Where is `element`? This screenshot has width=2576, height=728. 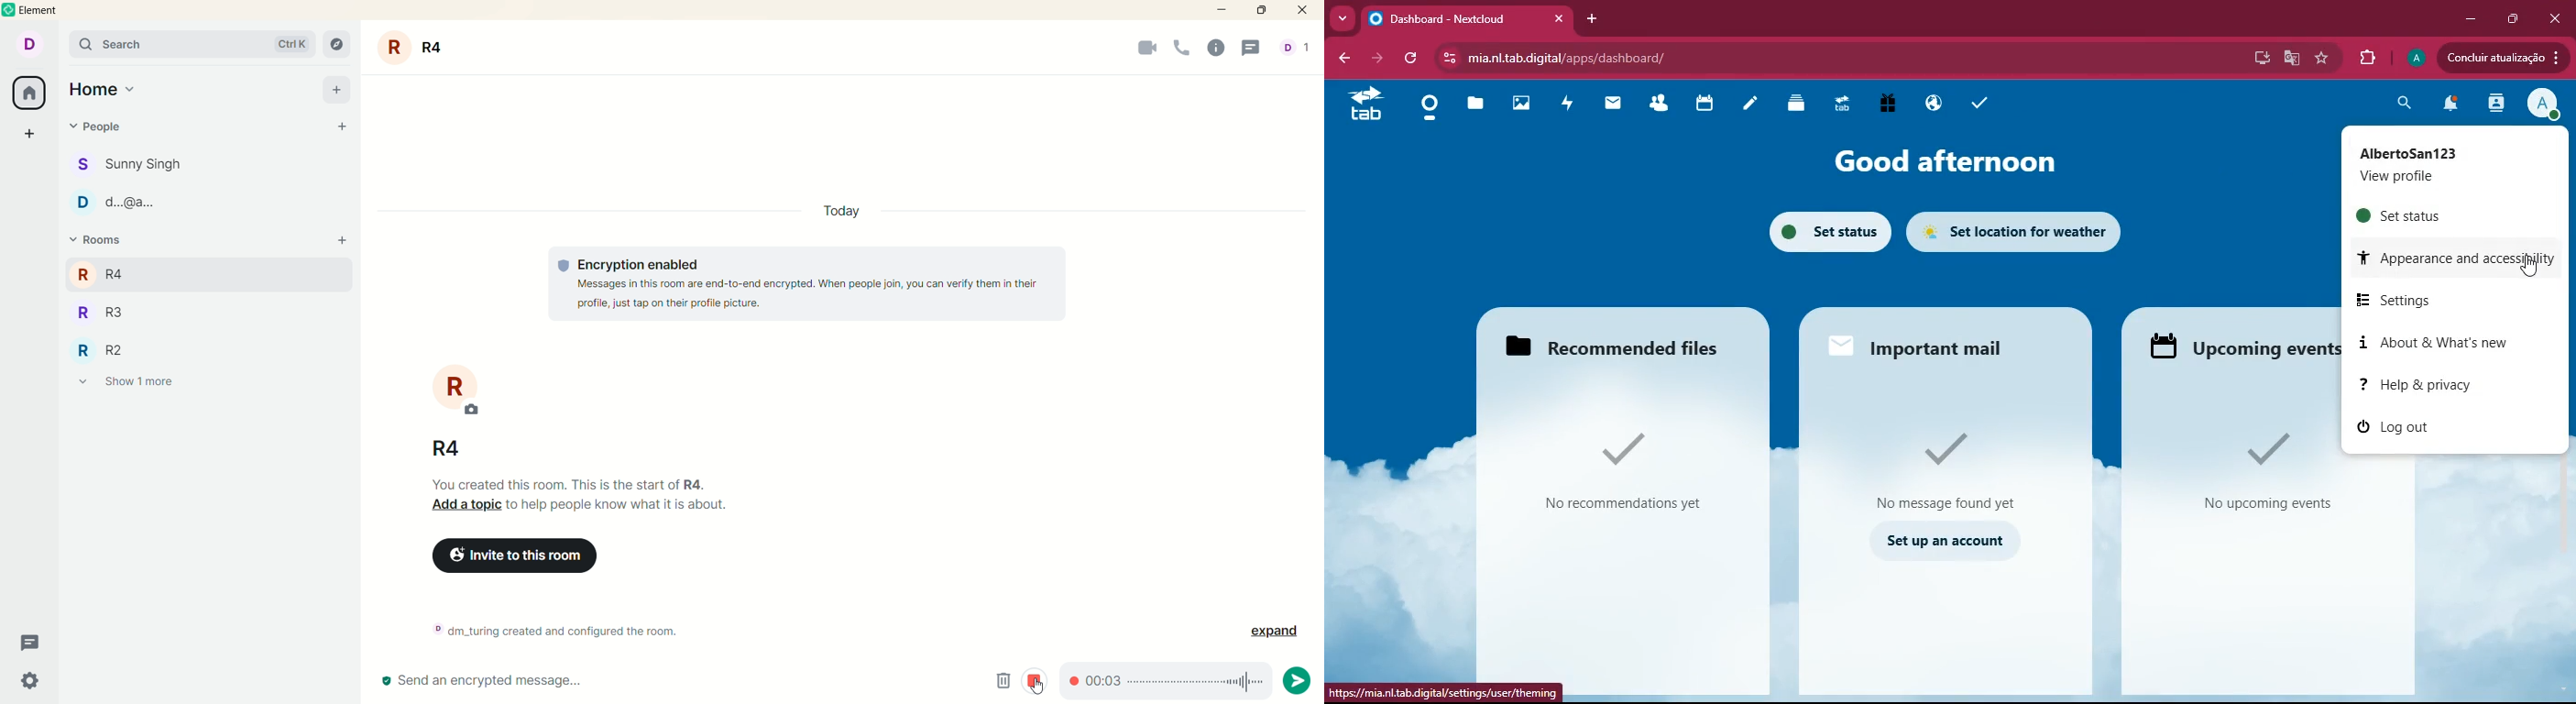 element is located at coordinates (48, 10).